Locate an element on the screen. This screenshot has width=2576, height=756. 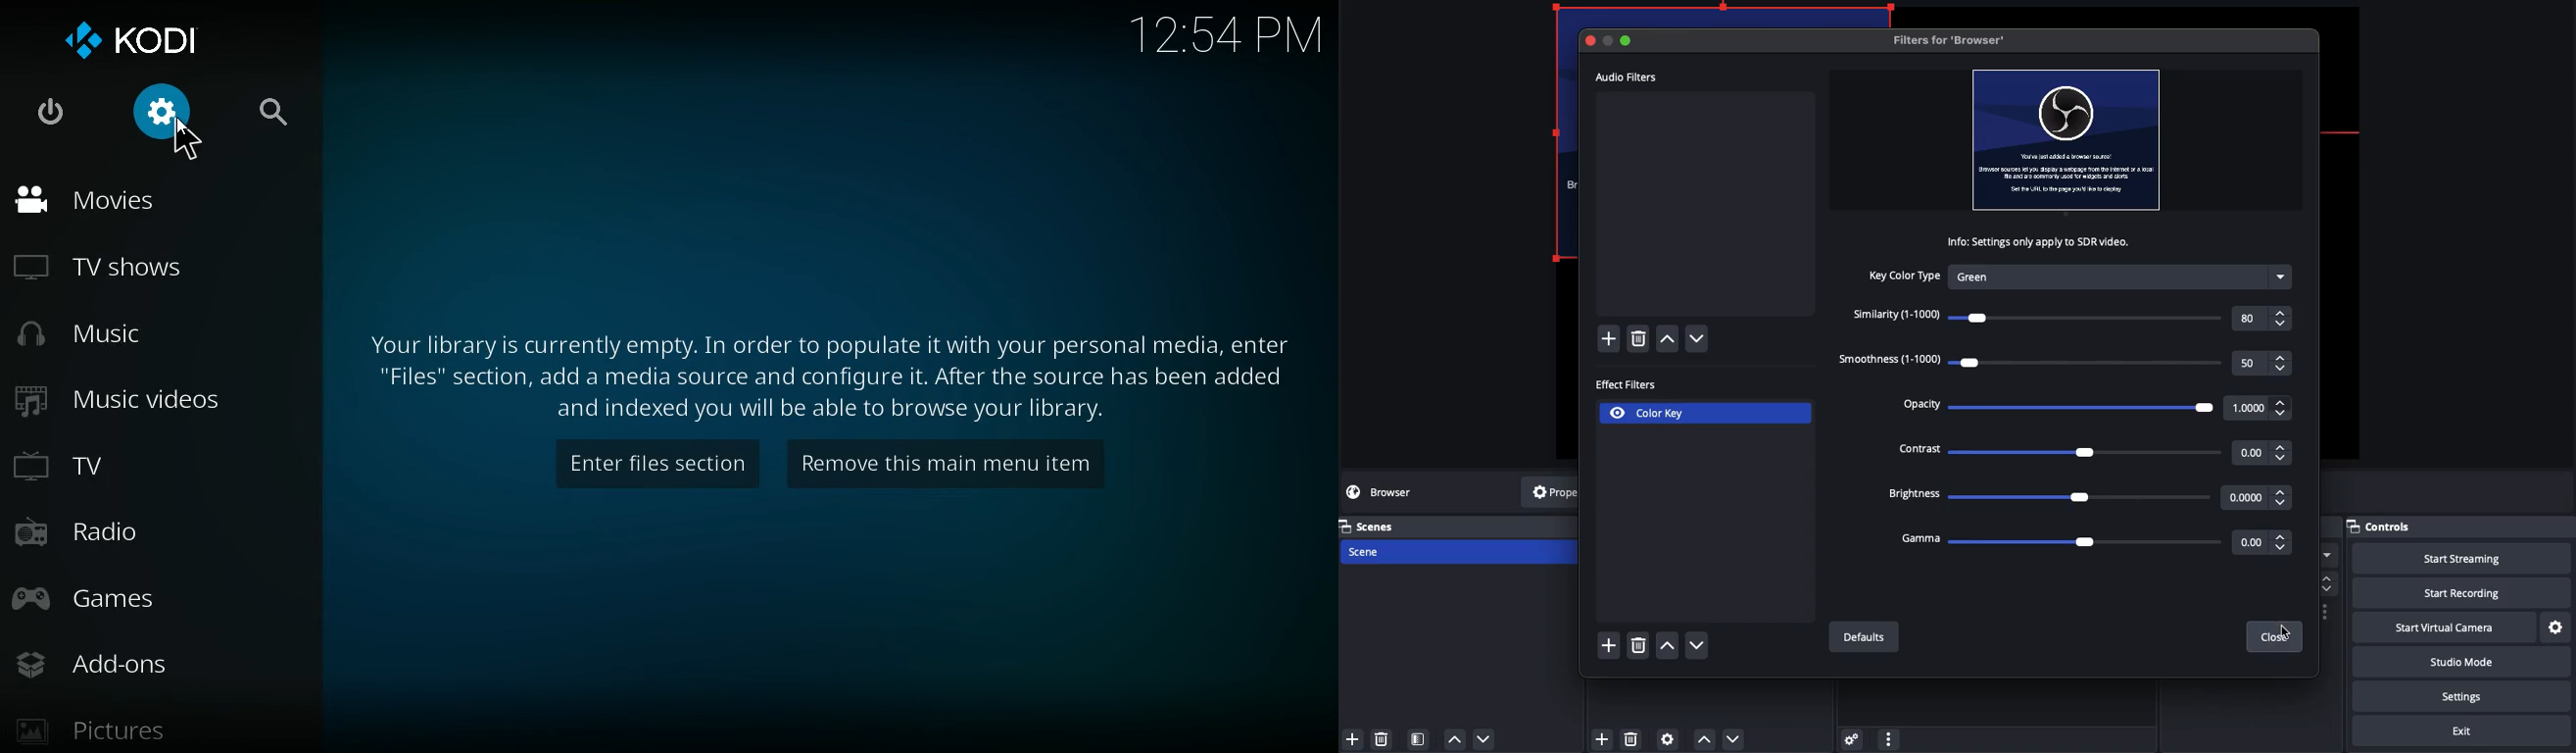
delete is located at coordinates (1637, 642).